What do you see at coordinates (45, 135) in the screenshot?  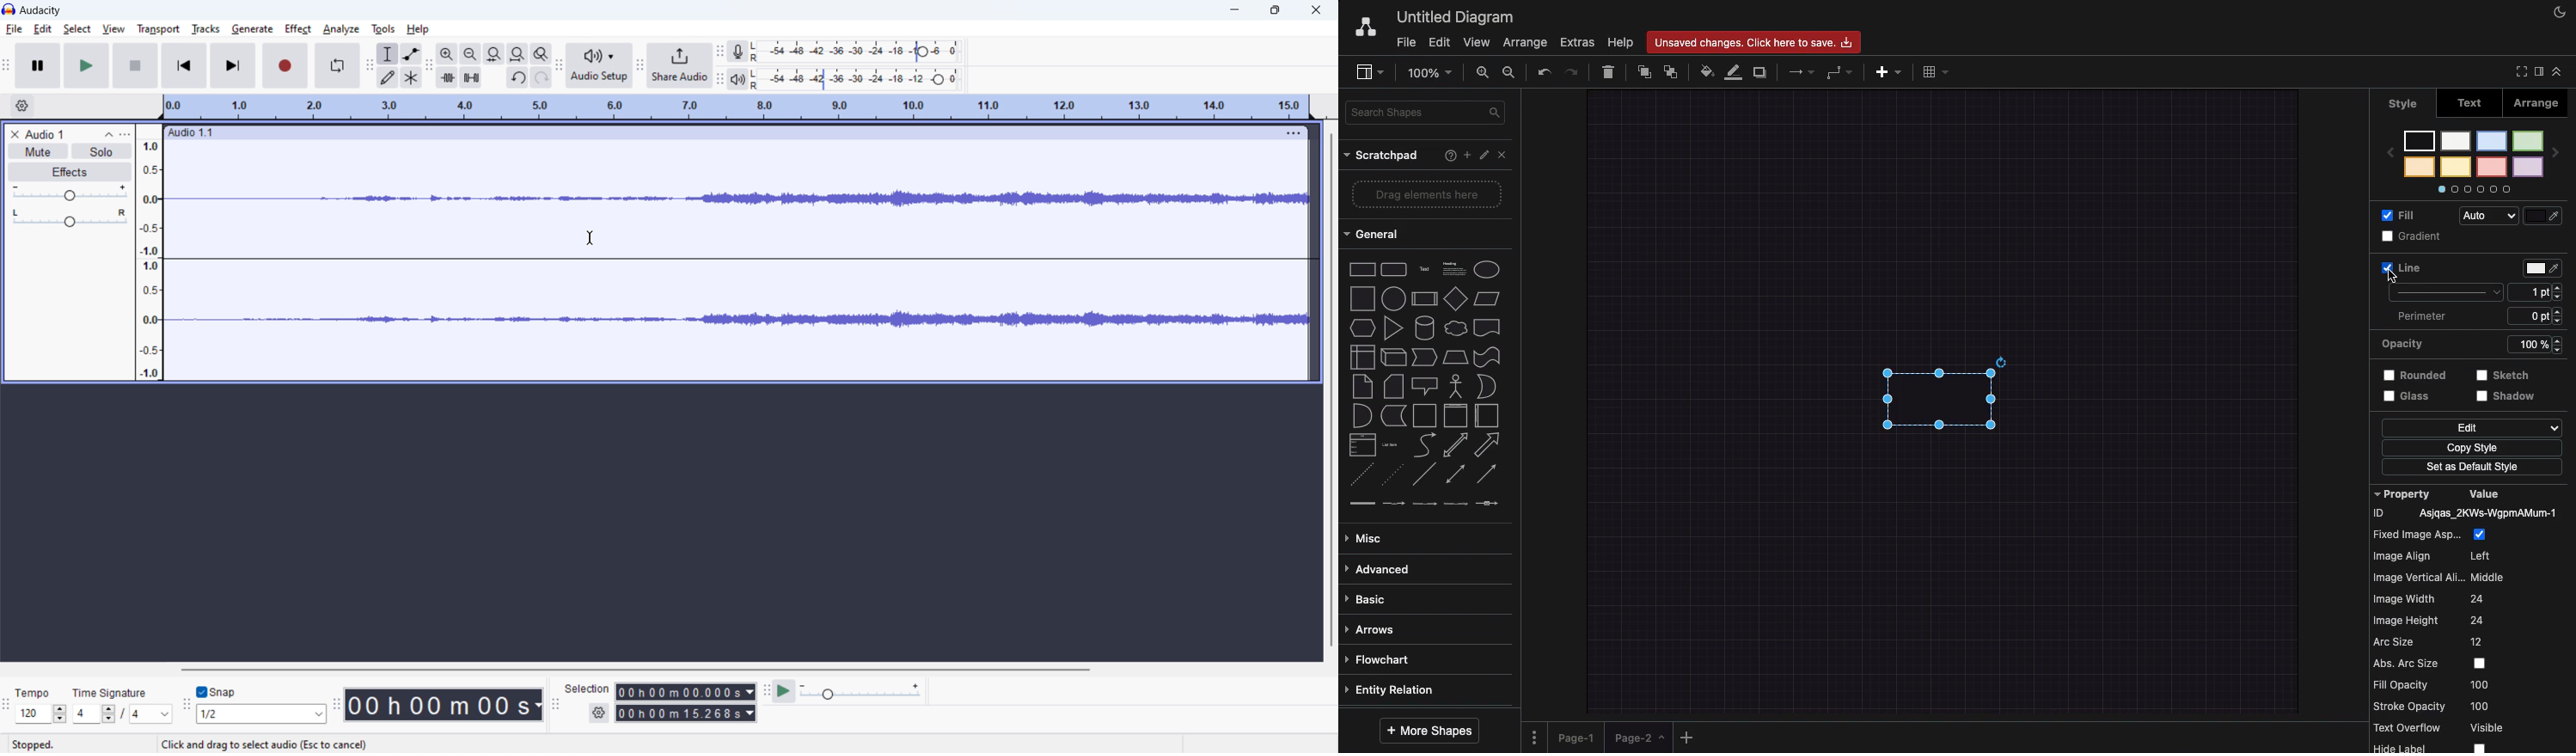 I see `project title` at bounding box center [45, 135].